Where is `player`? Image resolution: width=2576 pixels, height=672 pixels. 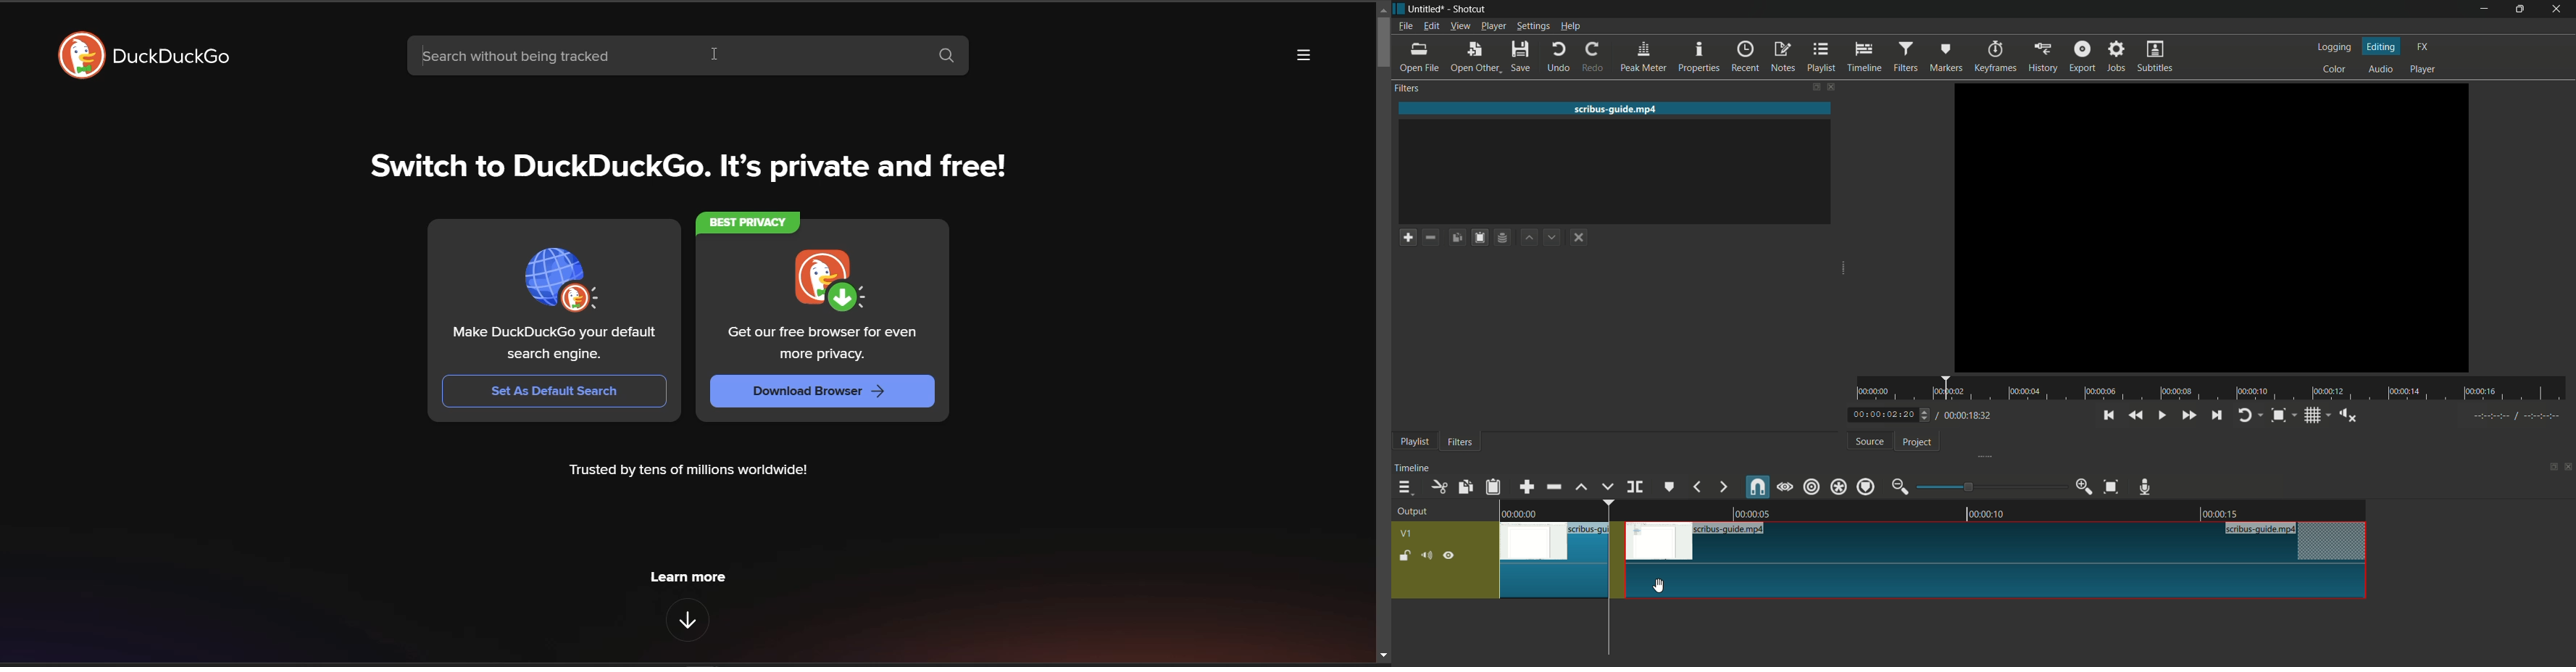 player is located at coordinates (2423, 69).